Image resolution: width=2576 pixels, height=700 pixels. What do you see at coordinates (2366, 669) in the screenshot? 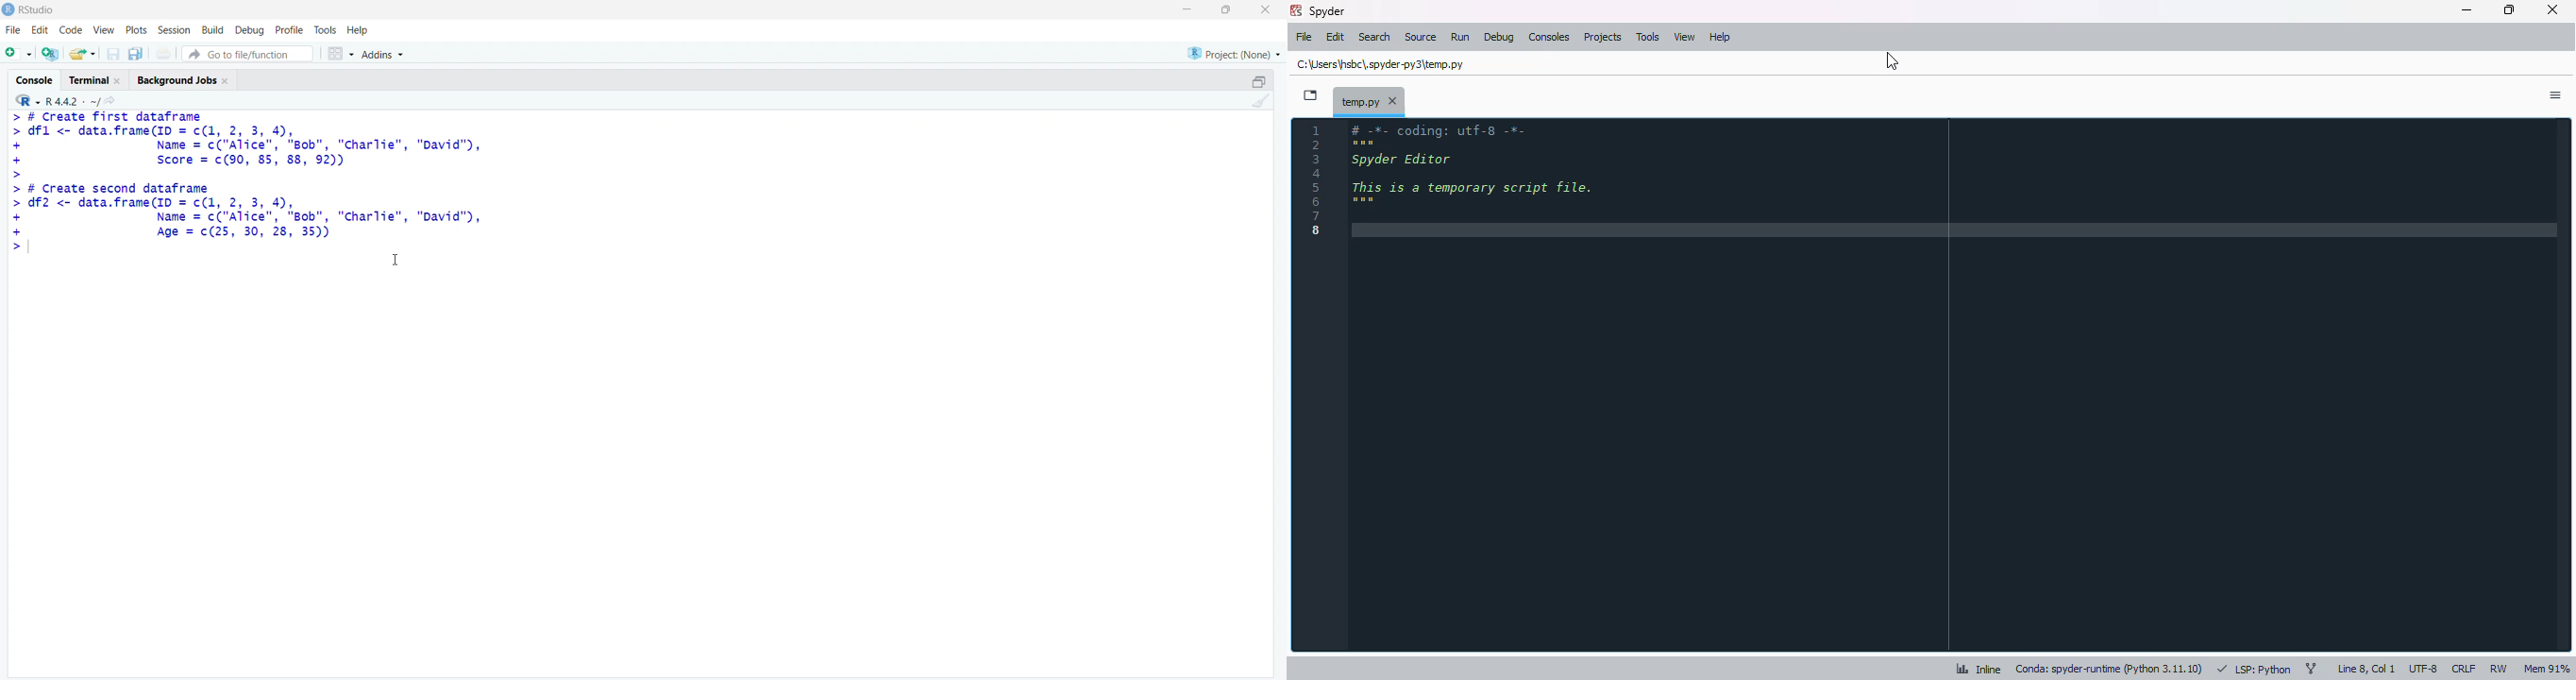
I see `line 8, col 1` at bounding box center [2366, 669].